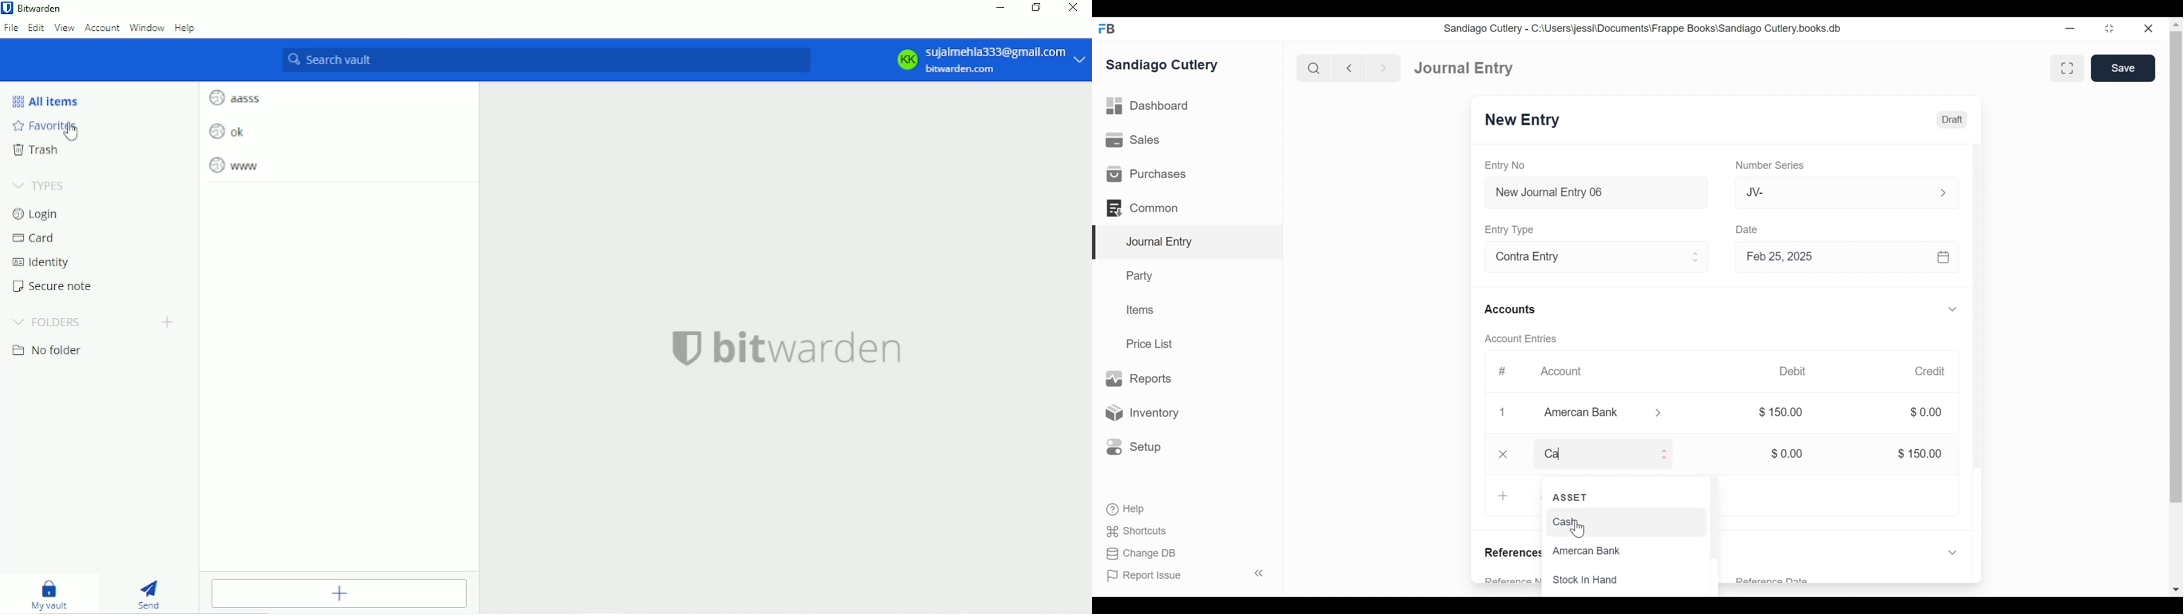 Image resolution: width=2184 pixels, height=616 pixels. I want to click on New Entry, so click(1522, 119).